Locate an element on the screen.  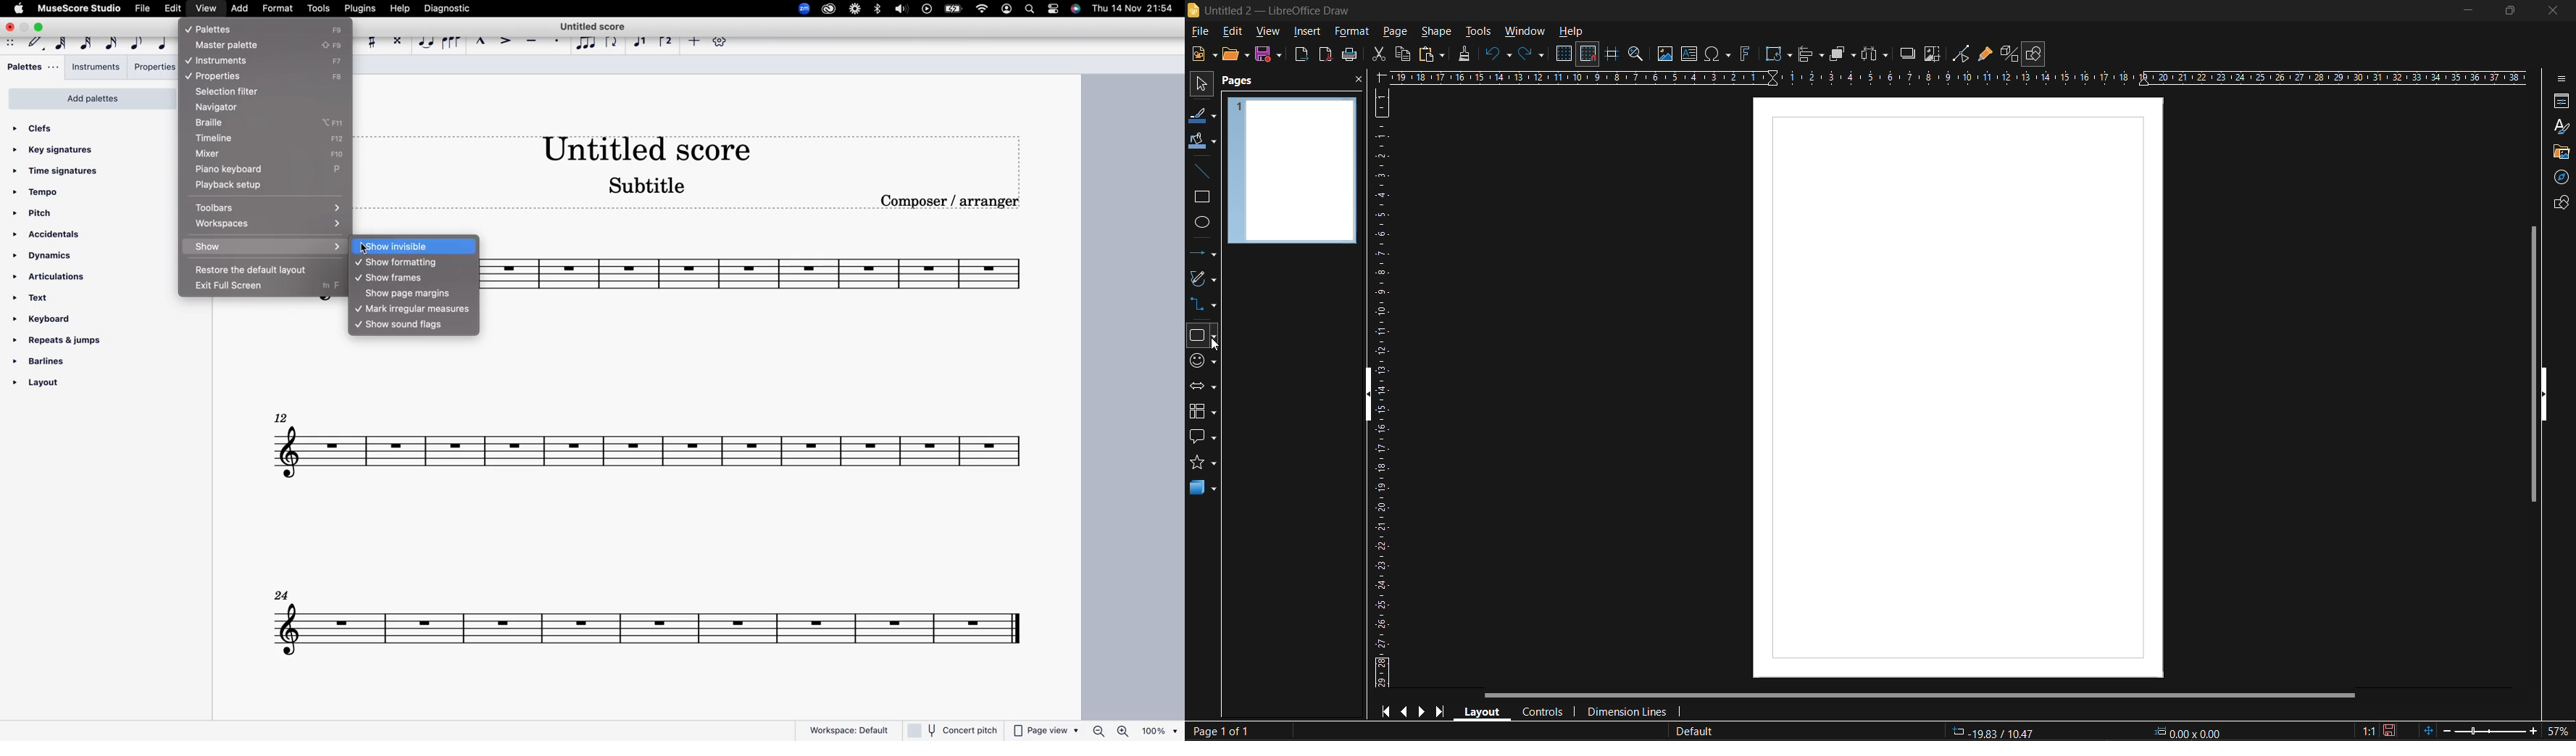
tools is located at coordinates (1481, 33).